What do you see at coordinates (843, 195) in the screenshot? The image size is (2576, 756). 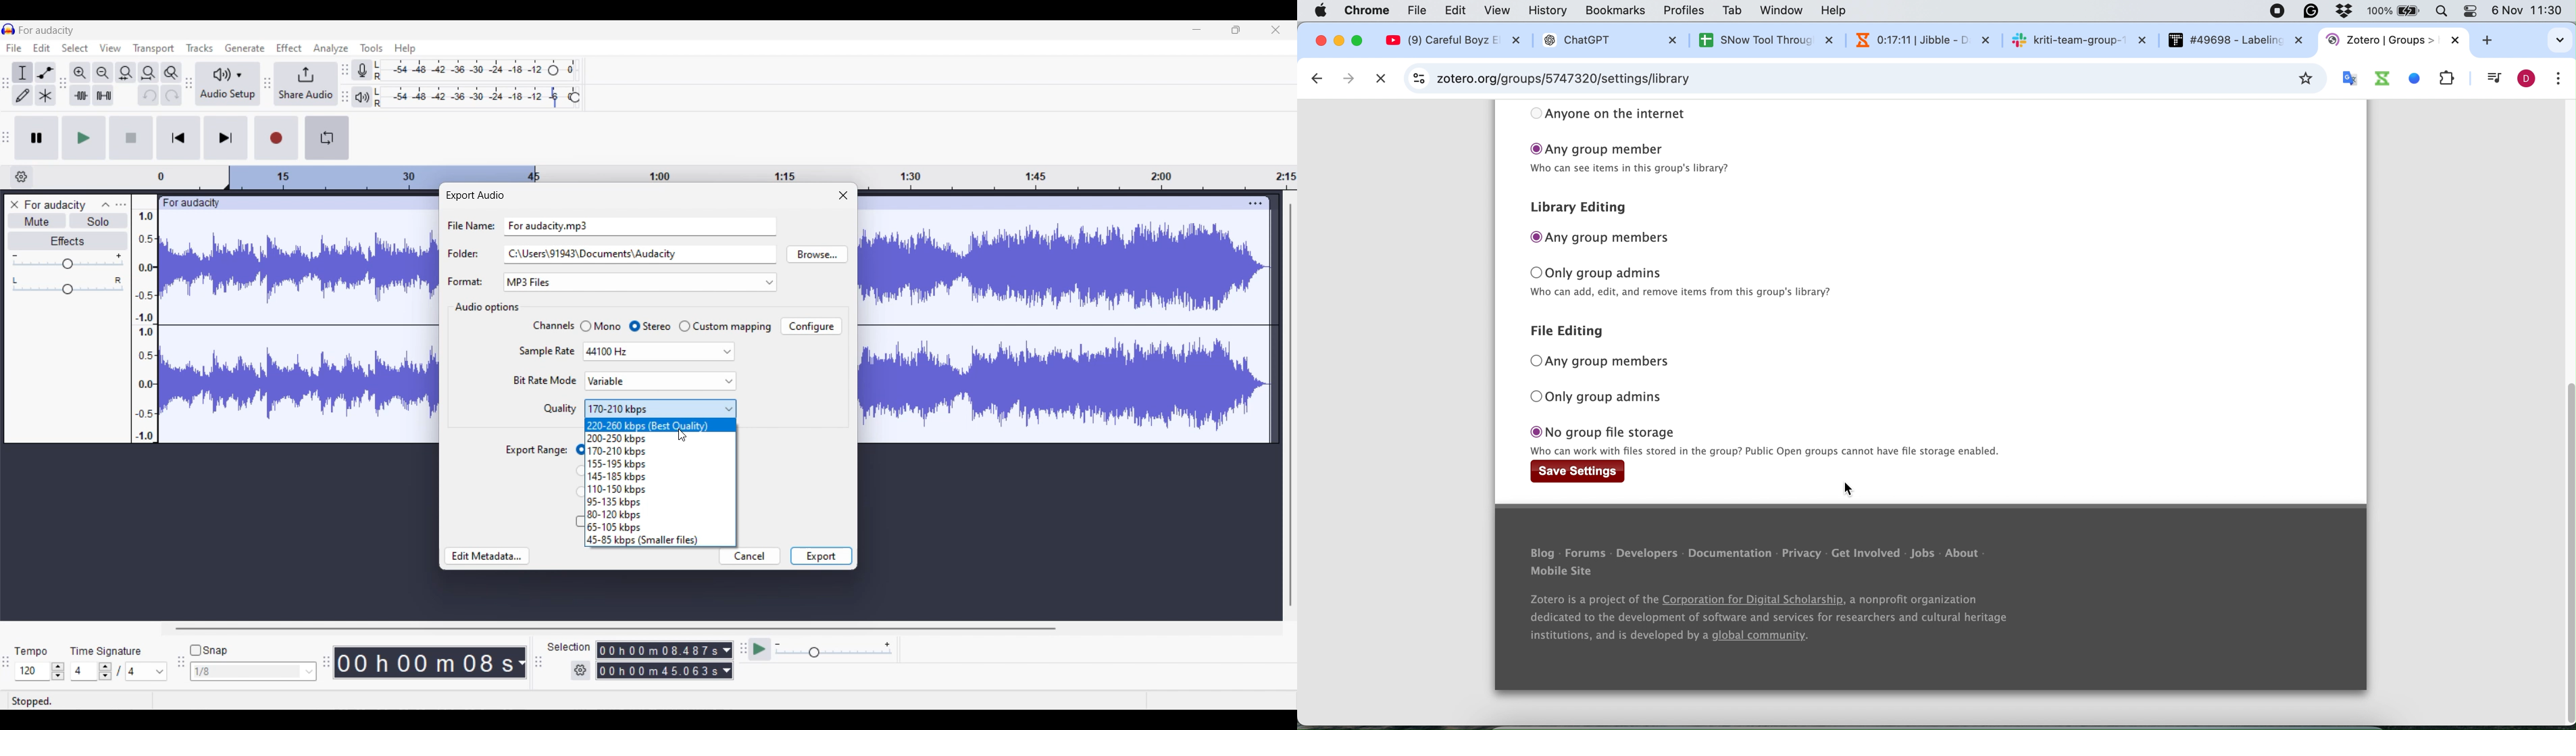 I see `Close` at bounding box center [843, 195].